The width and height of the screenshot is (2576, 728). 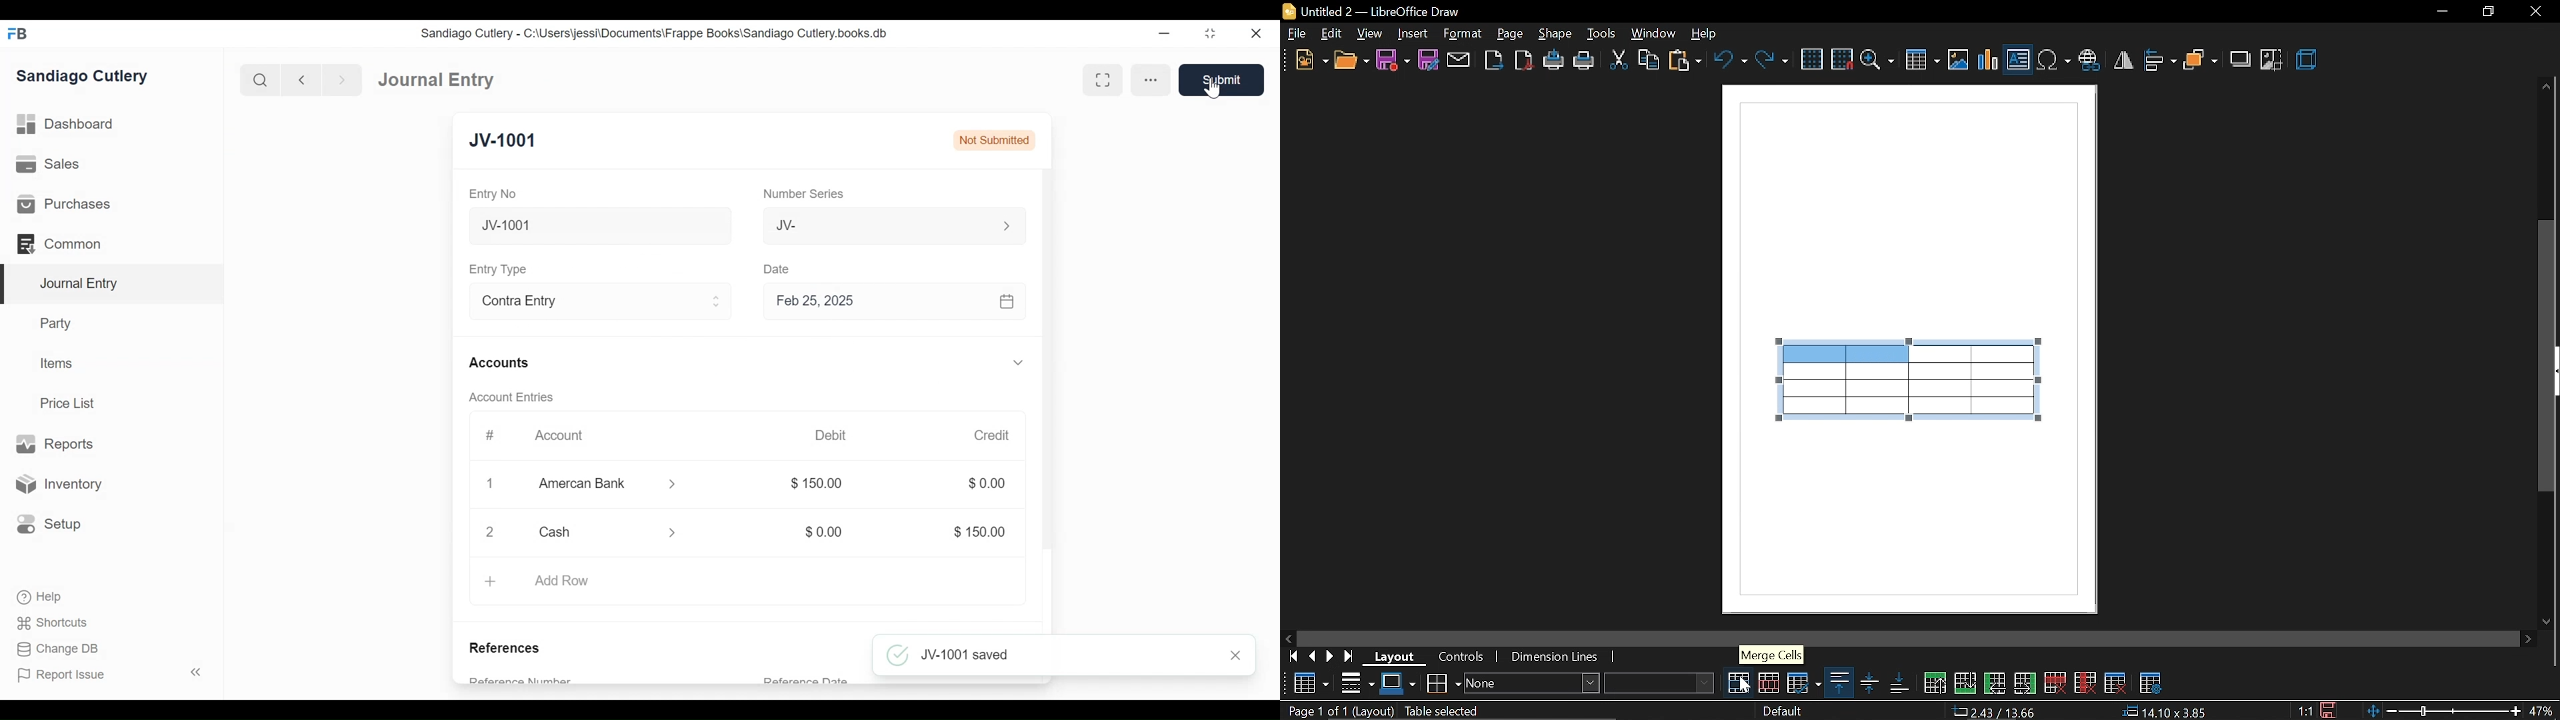 I want to click on Sandiago Cutlery - C:\Users\jessi\Documents\Frappe Books\Sandiago Cutlery.books.db, so click(x=655, y=33).